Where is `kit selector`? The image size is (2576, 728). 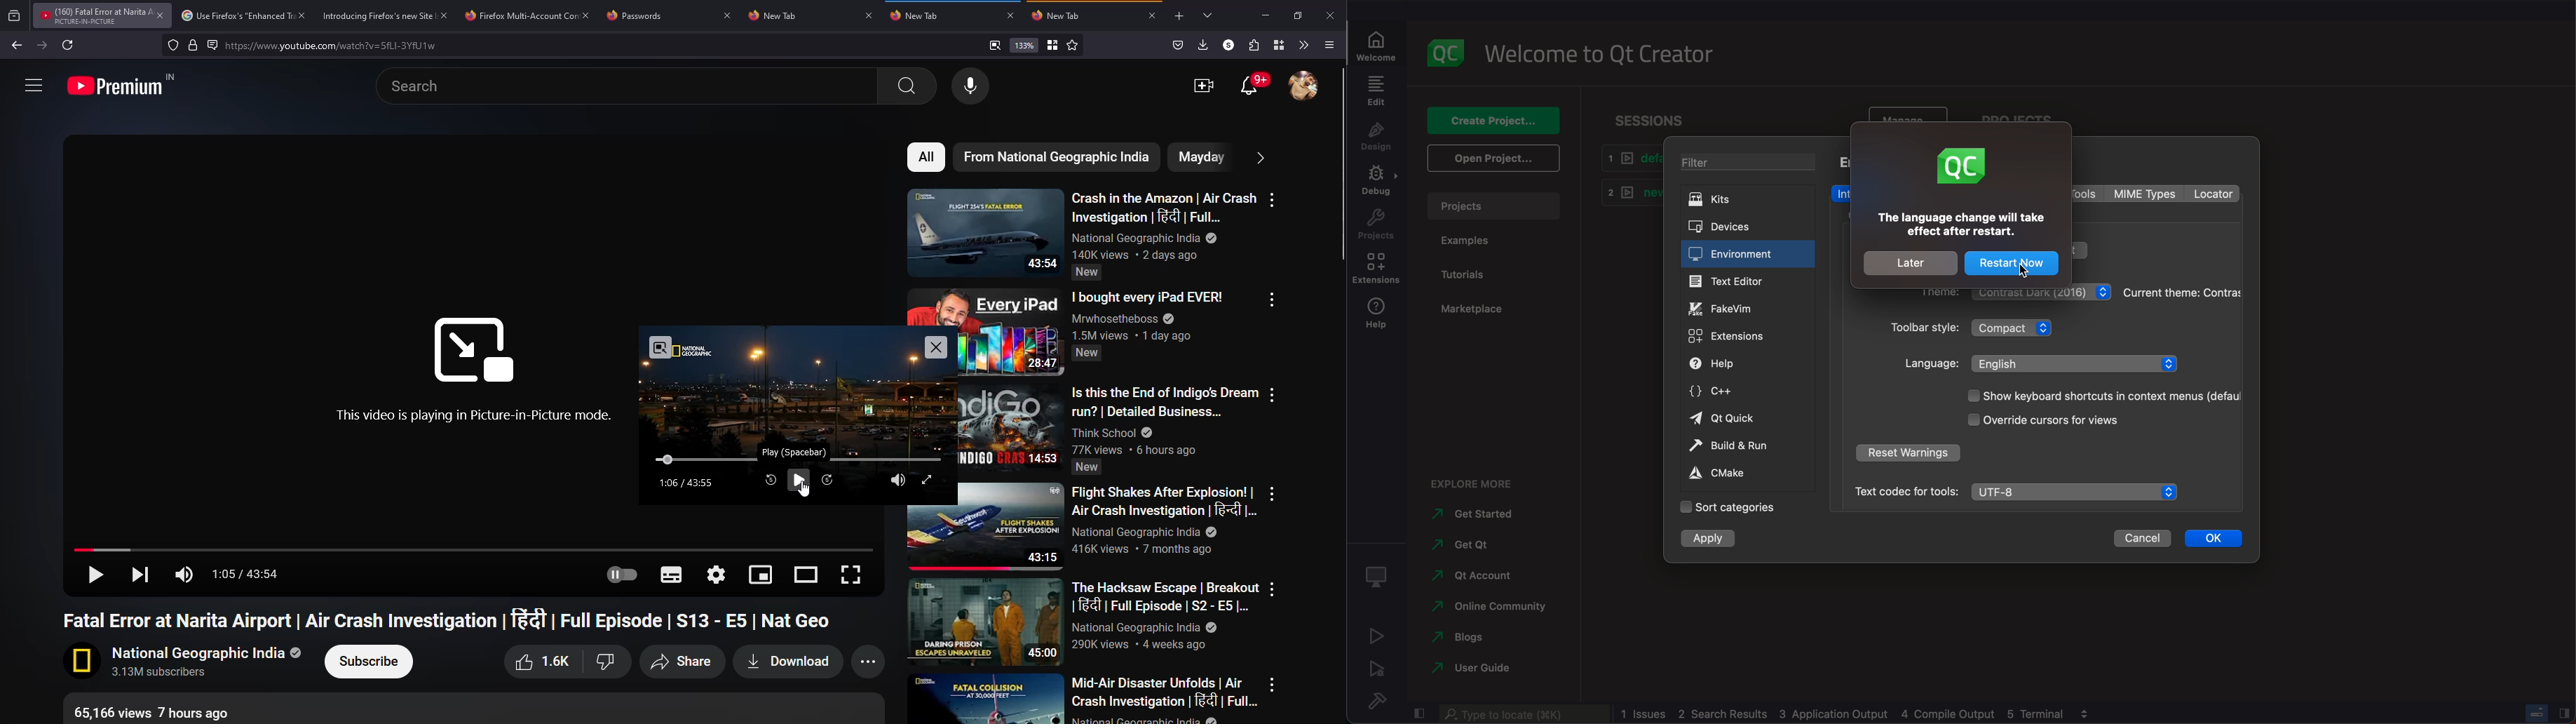 kit selector is located at coordinates (1376, 573).